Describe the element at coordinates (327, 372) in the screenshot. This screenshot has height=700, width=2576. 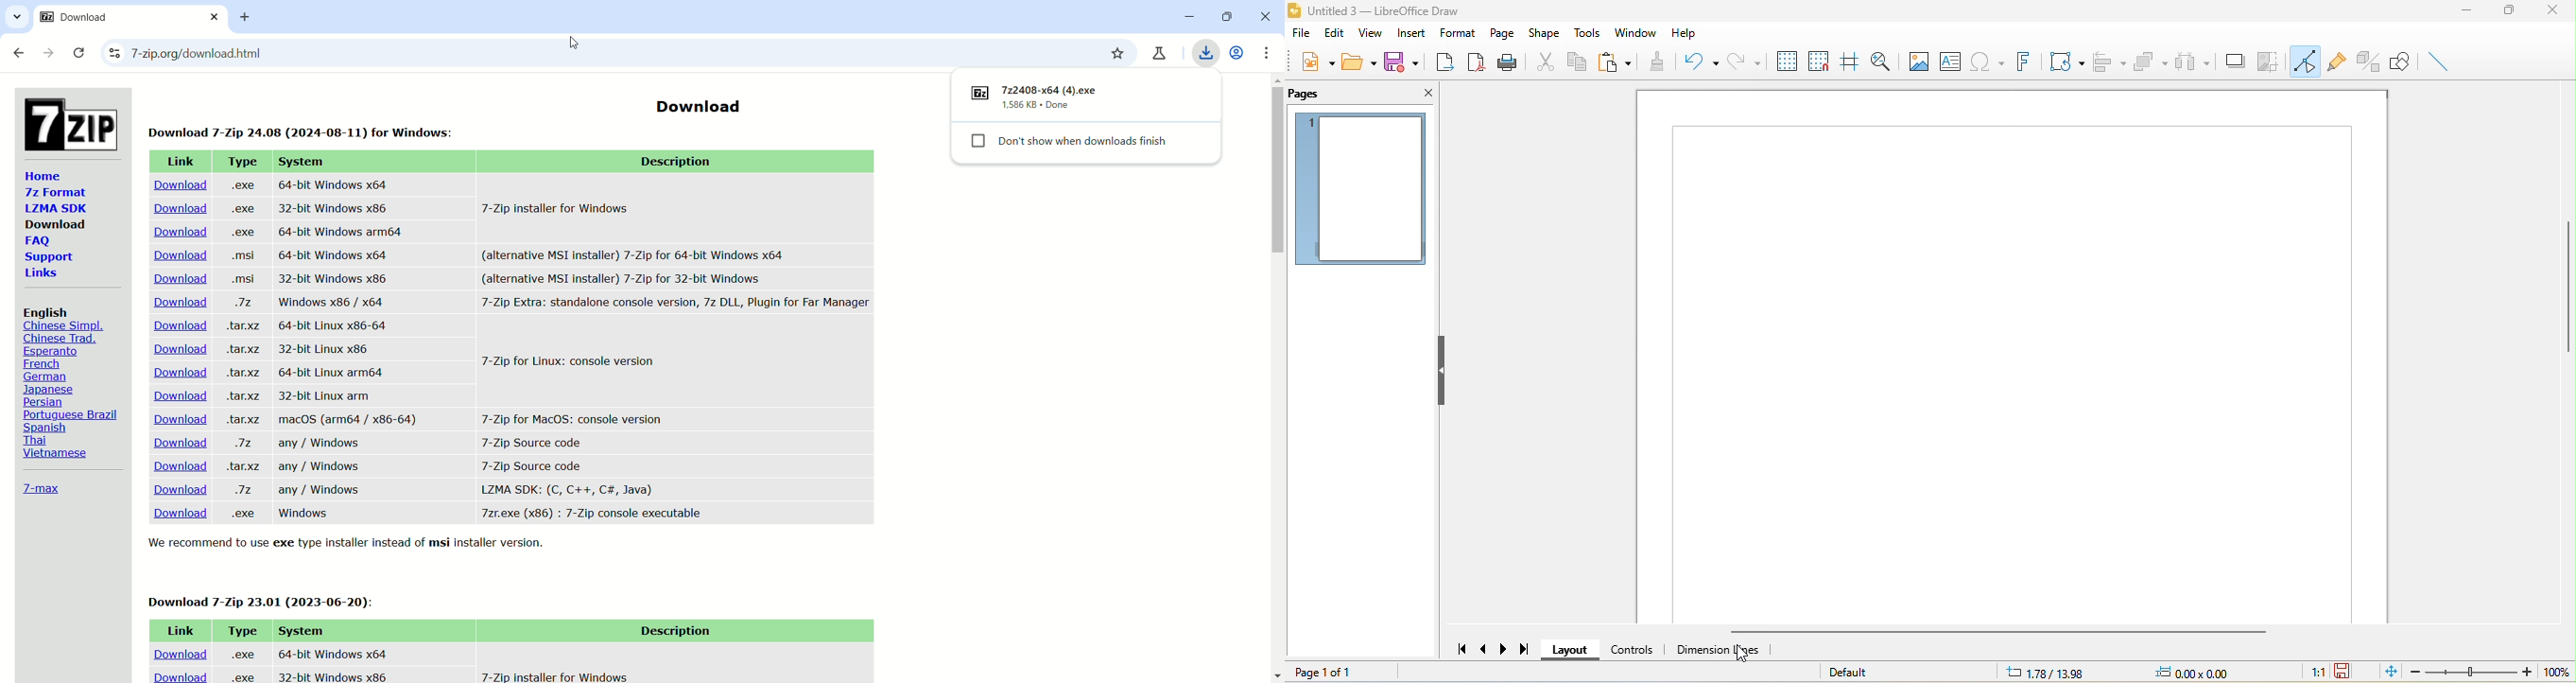
I see `64-bit Linux arm64` at that location.